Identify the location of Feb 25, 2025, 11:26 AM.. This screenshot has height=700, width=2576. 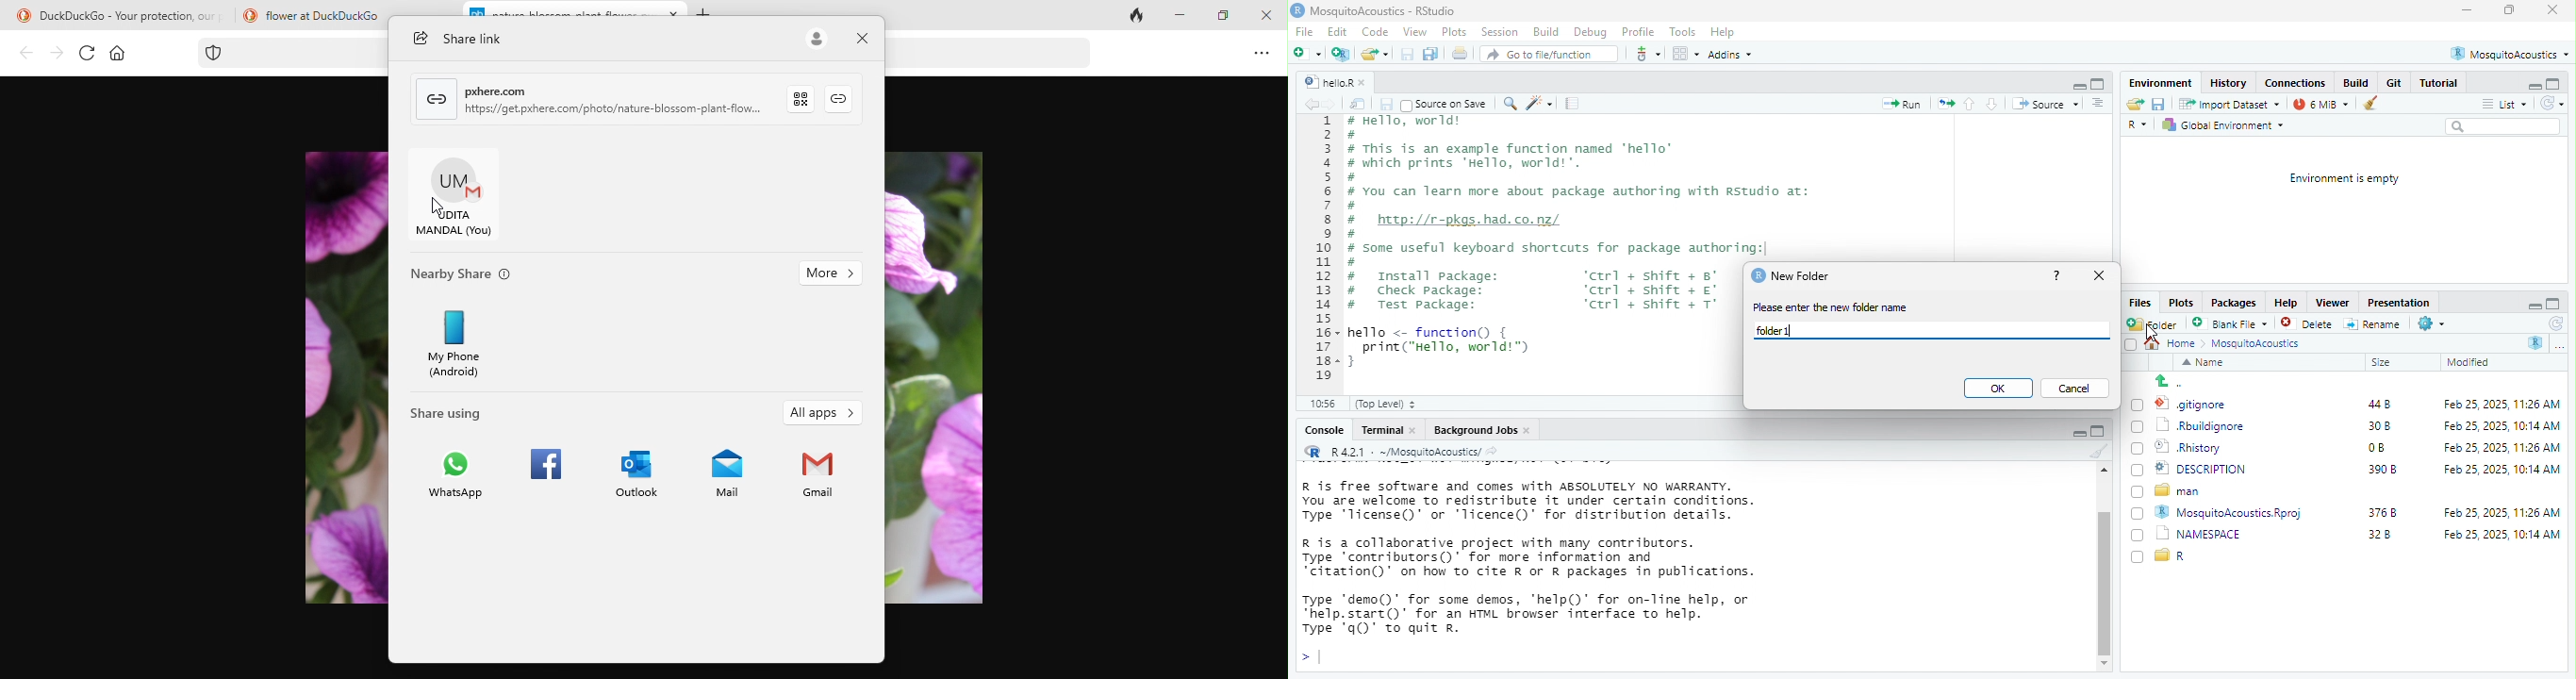
(2504, 405).